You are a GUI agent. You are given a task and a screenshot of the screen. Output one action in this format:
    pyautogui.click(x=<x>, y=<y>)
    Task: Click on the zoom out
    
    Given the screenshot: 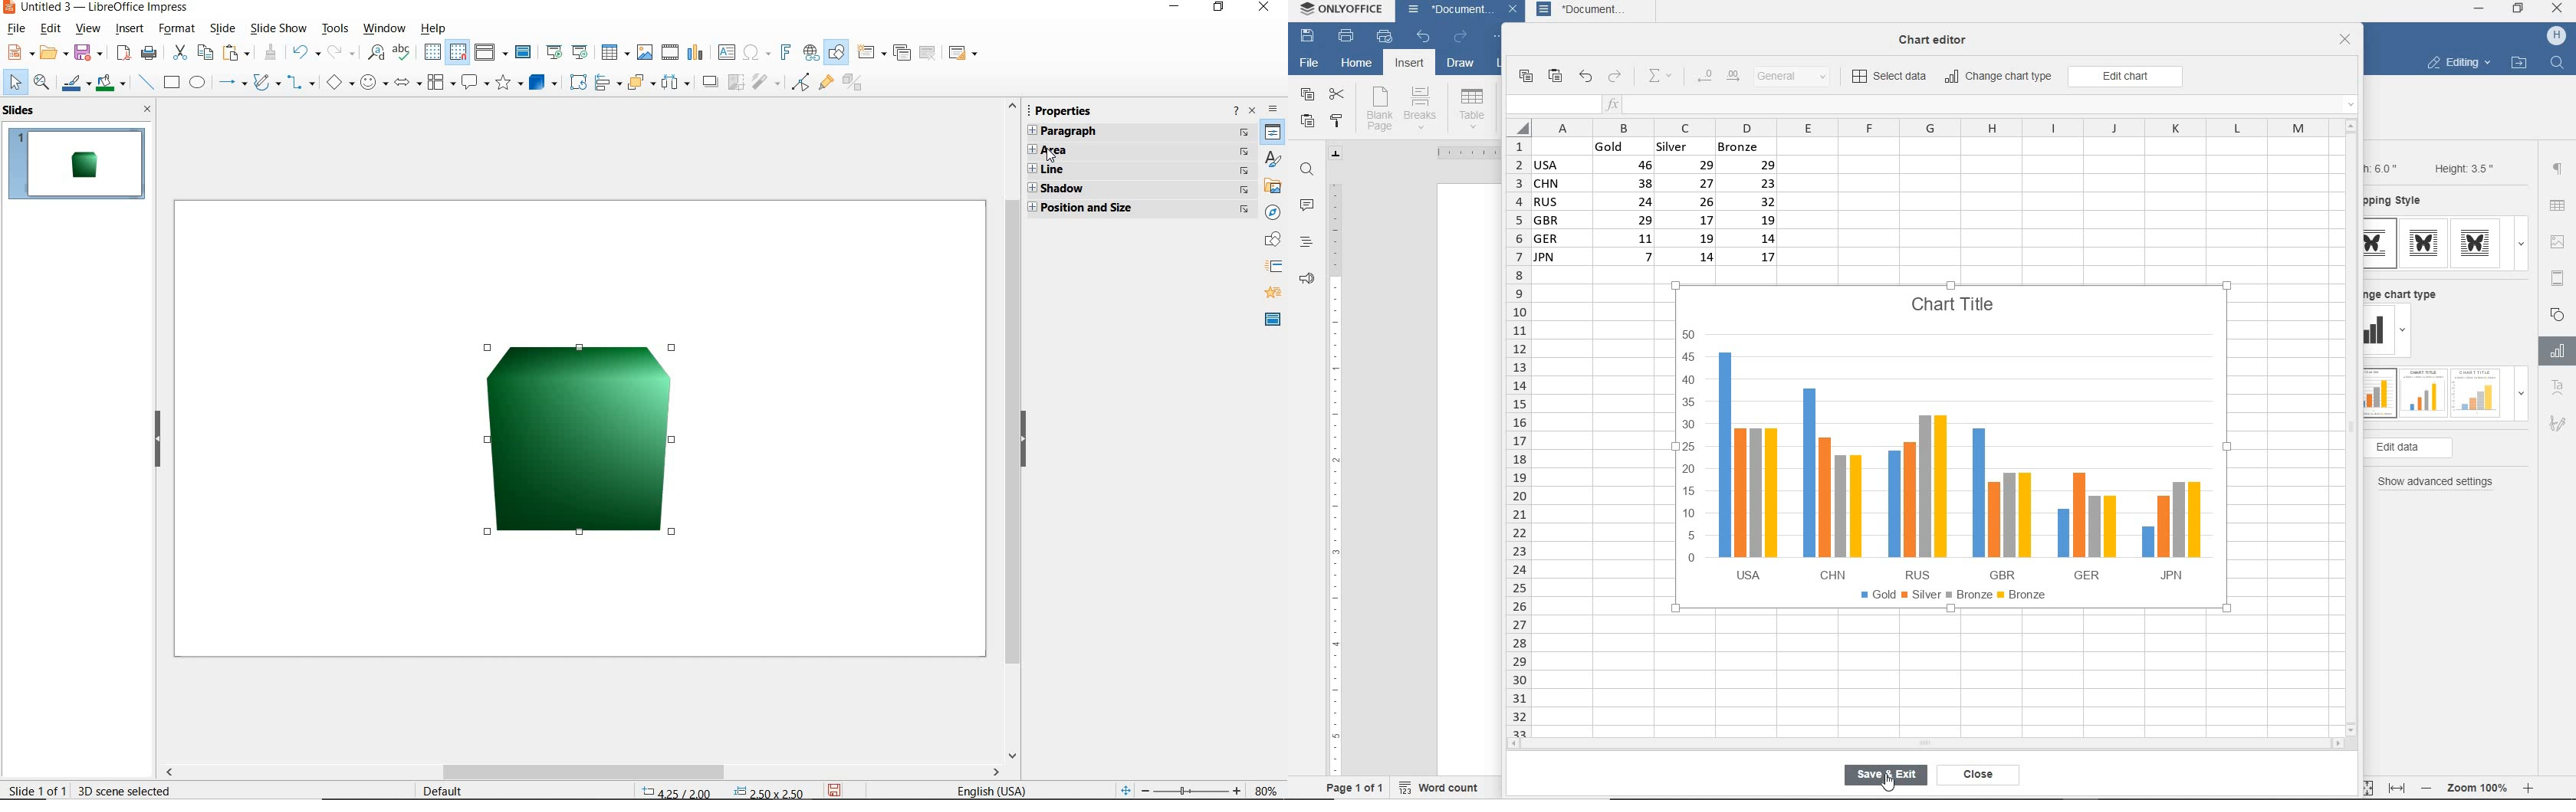 What is the action you would take?
    pyautogui.click(x=2428, y=788)
    